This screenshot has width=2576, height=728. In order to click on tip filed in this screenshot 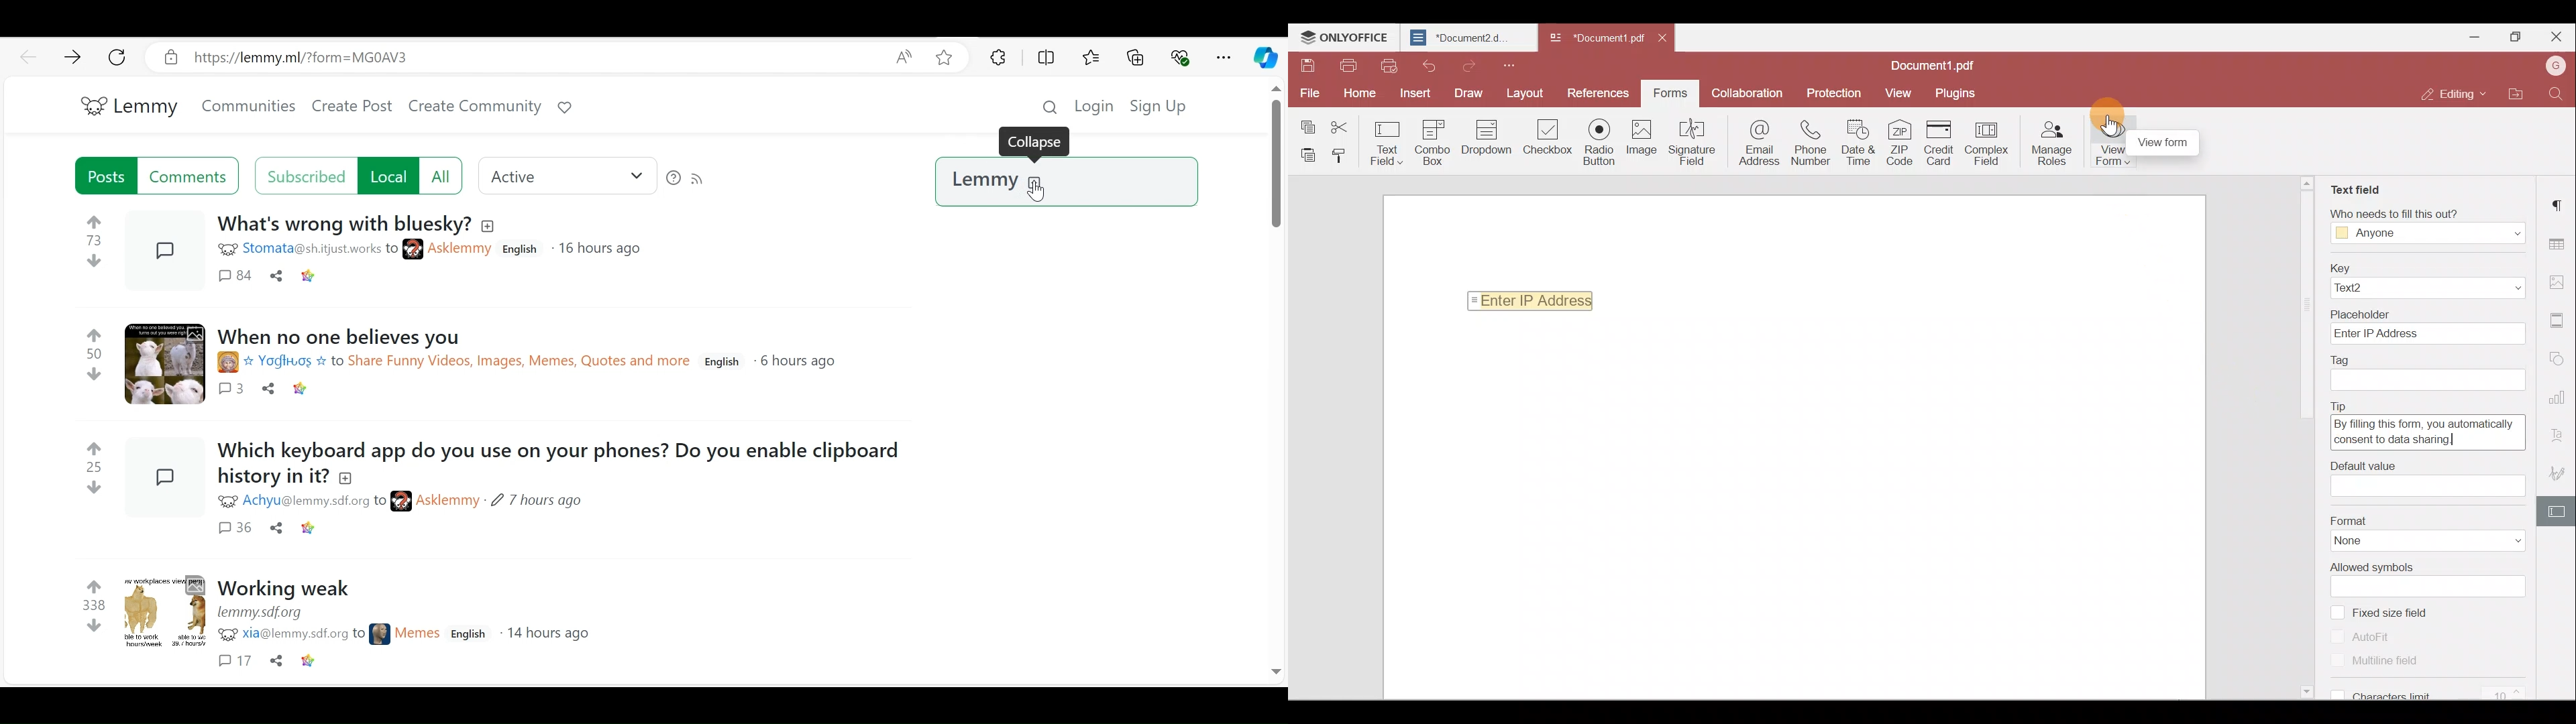, I will do `click(2367, 465)`.